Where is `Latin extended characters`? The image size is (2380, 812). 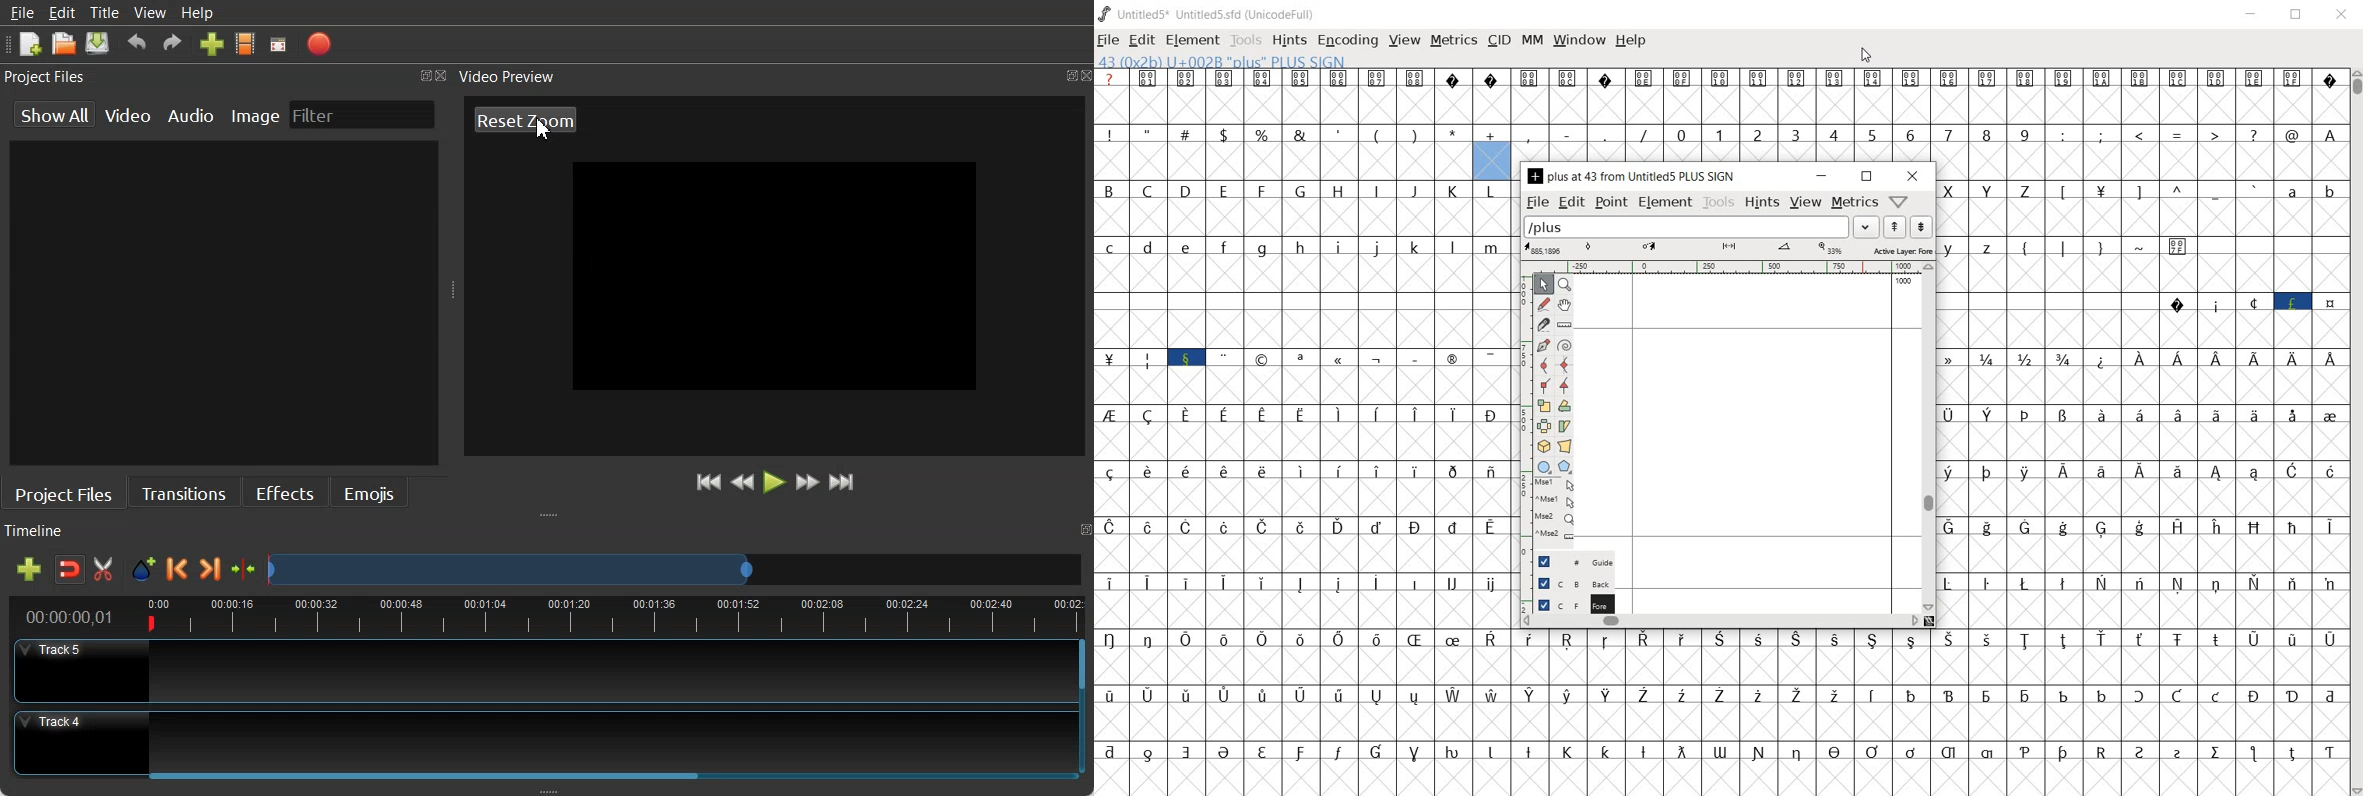 Latin extended characters is located at coordinates (2196, 490).